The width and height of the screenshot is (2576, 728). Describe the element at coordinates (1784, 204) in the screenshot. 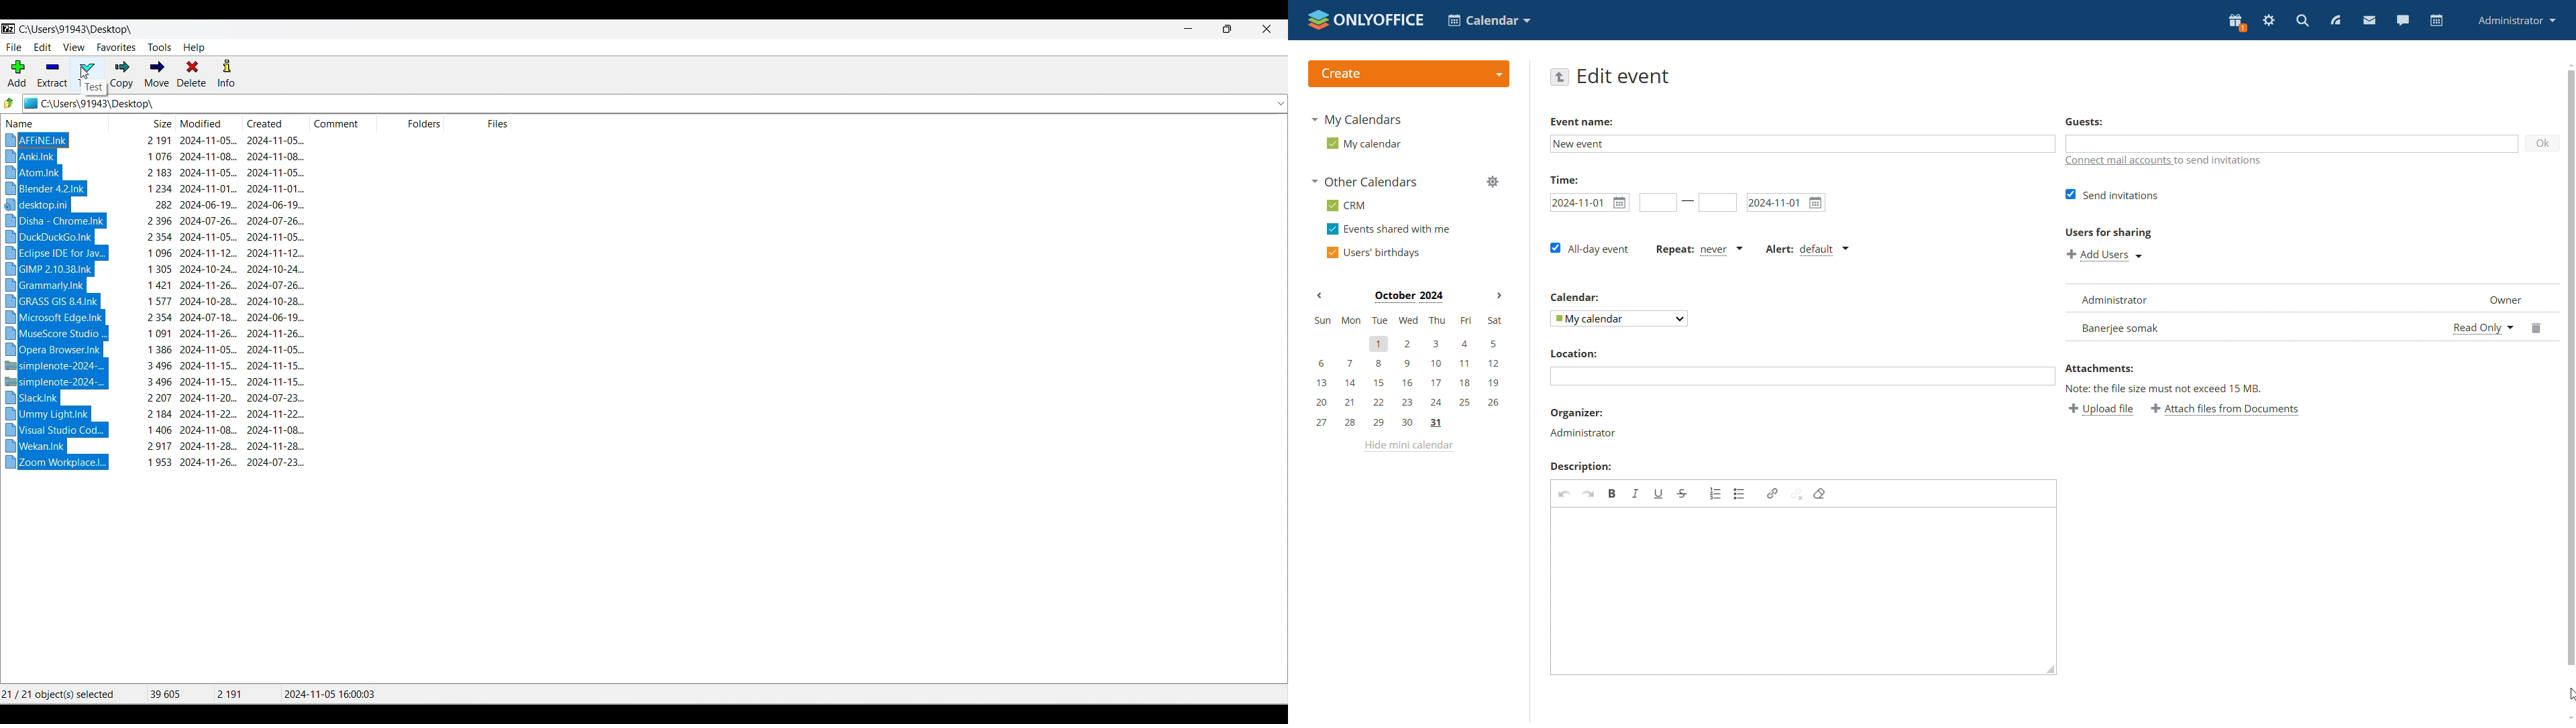

I see `end date` at that location.